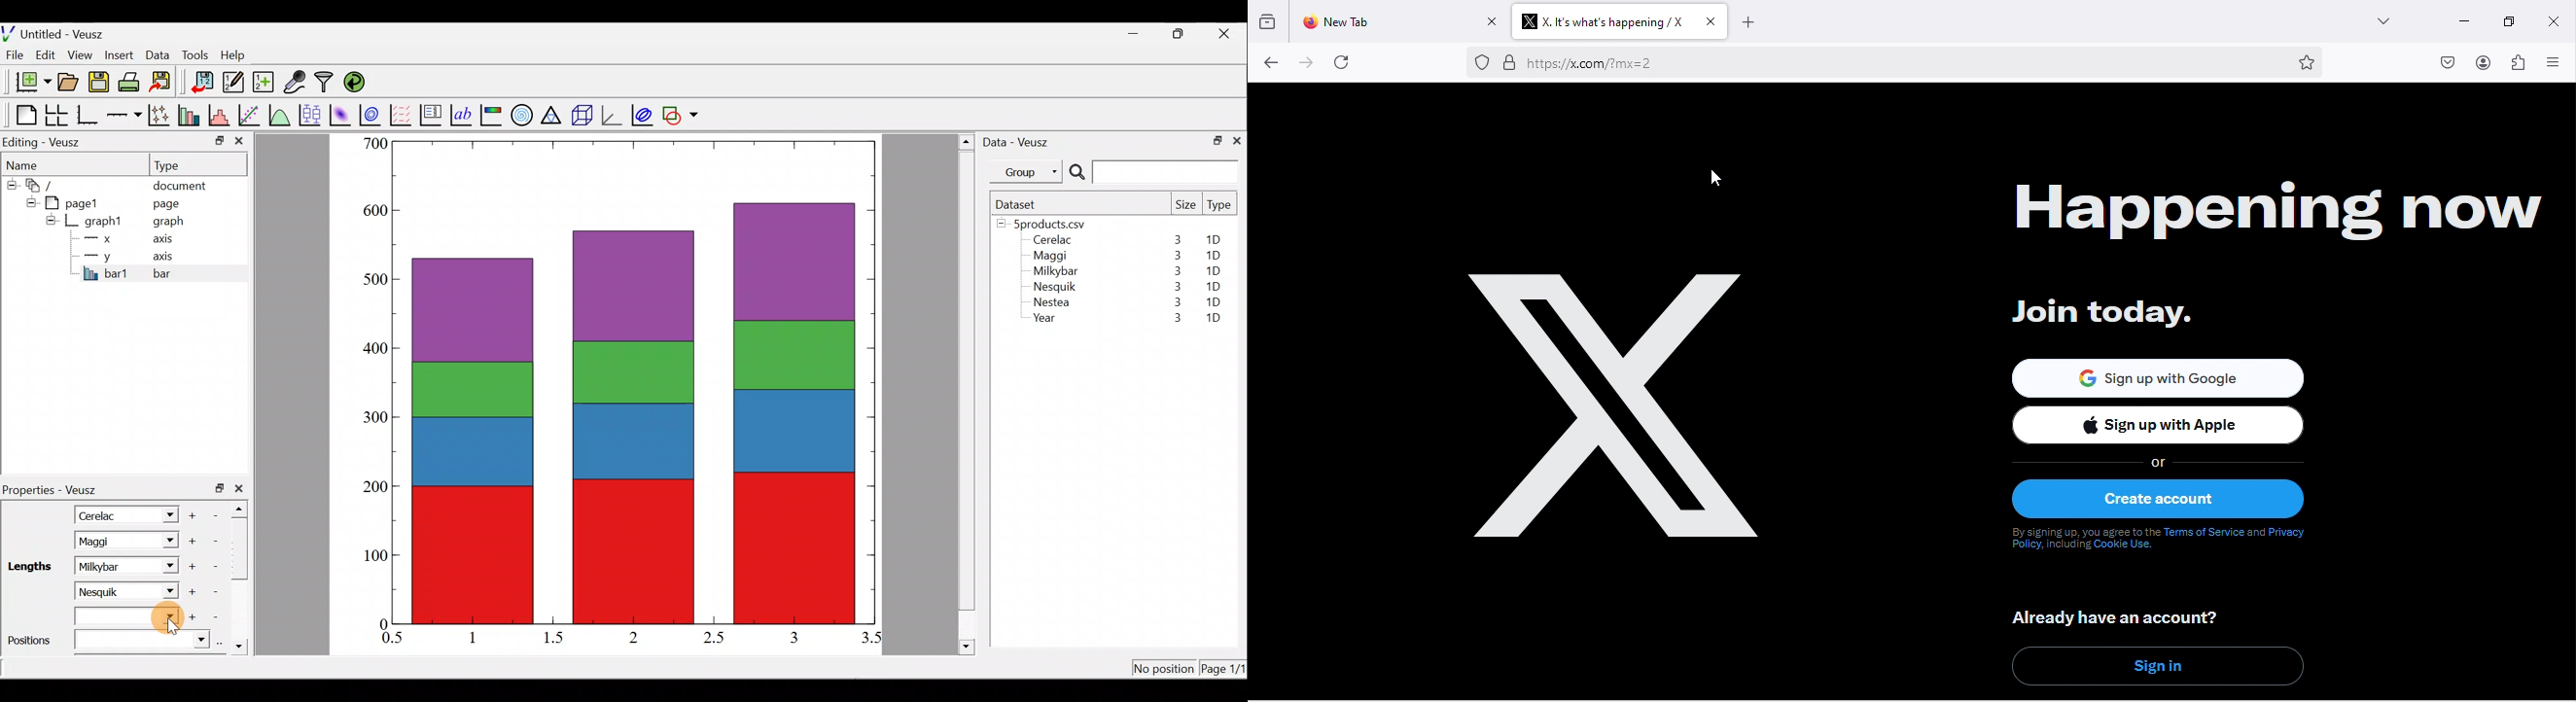 The height and width of the screenshot is (728, 2576). I want to click on join today, so click(2097, 313).